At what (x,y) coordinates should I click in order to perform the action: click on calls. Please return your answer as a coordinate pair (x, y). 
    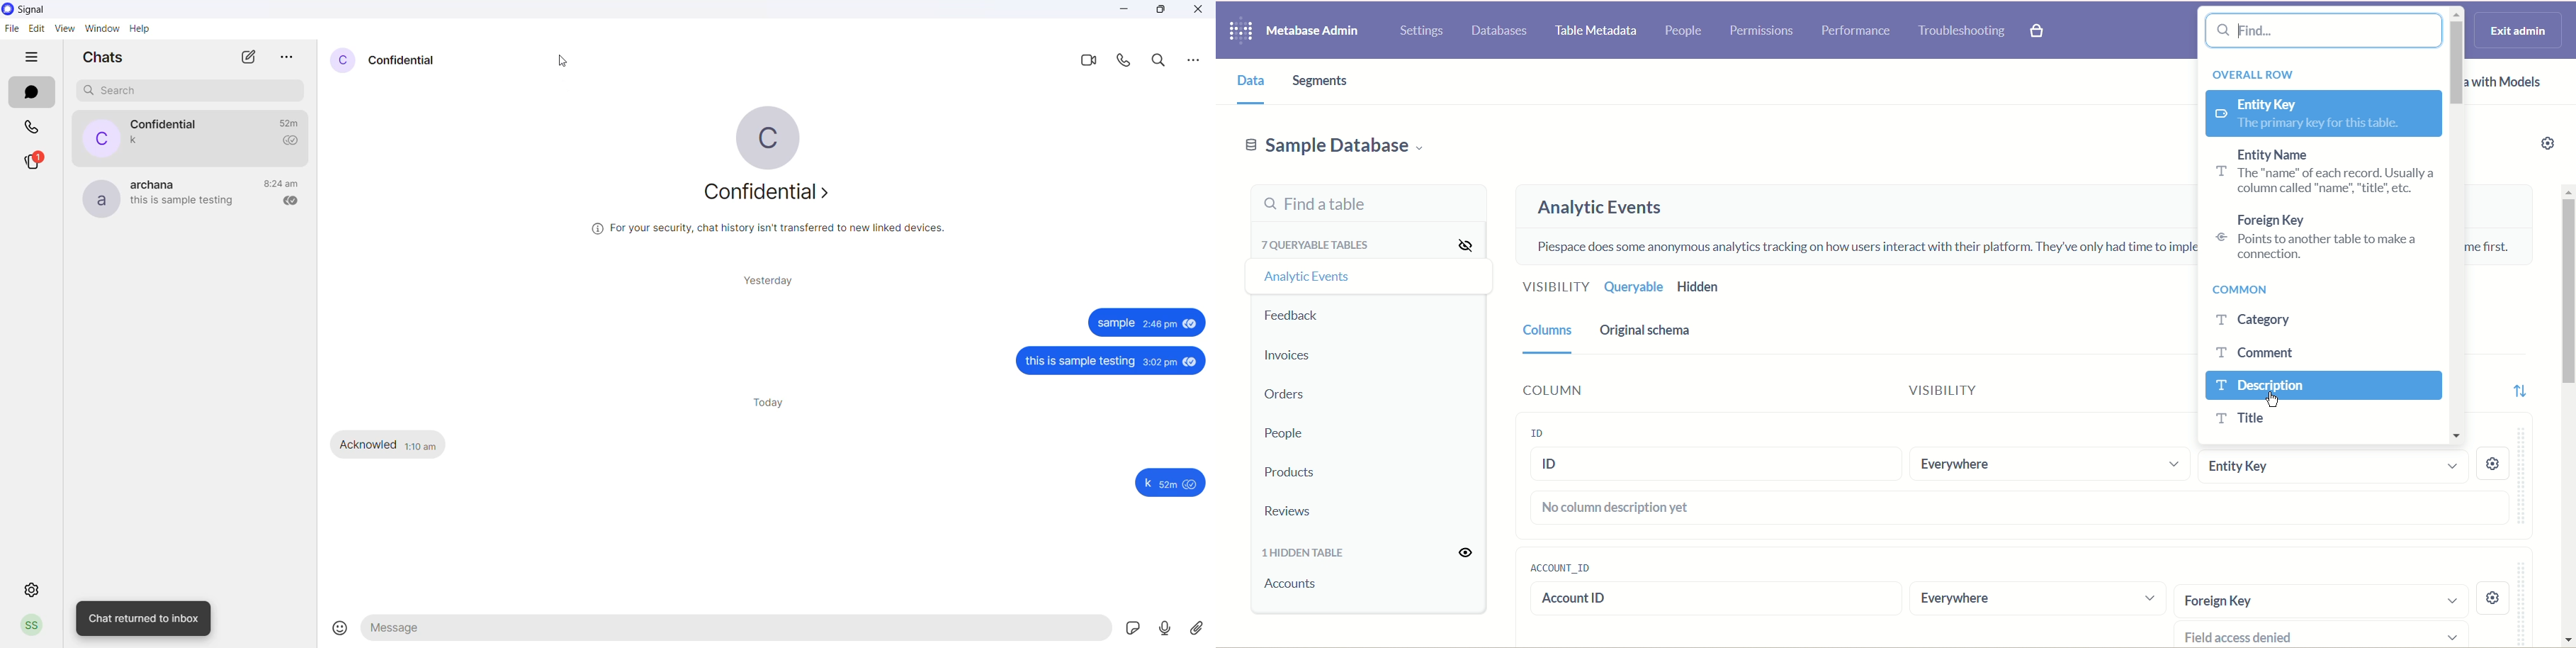
    Looking at the image, I should click on (30, 128).